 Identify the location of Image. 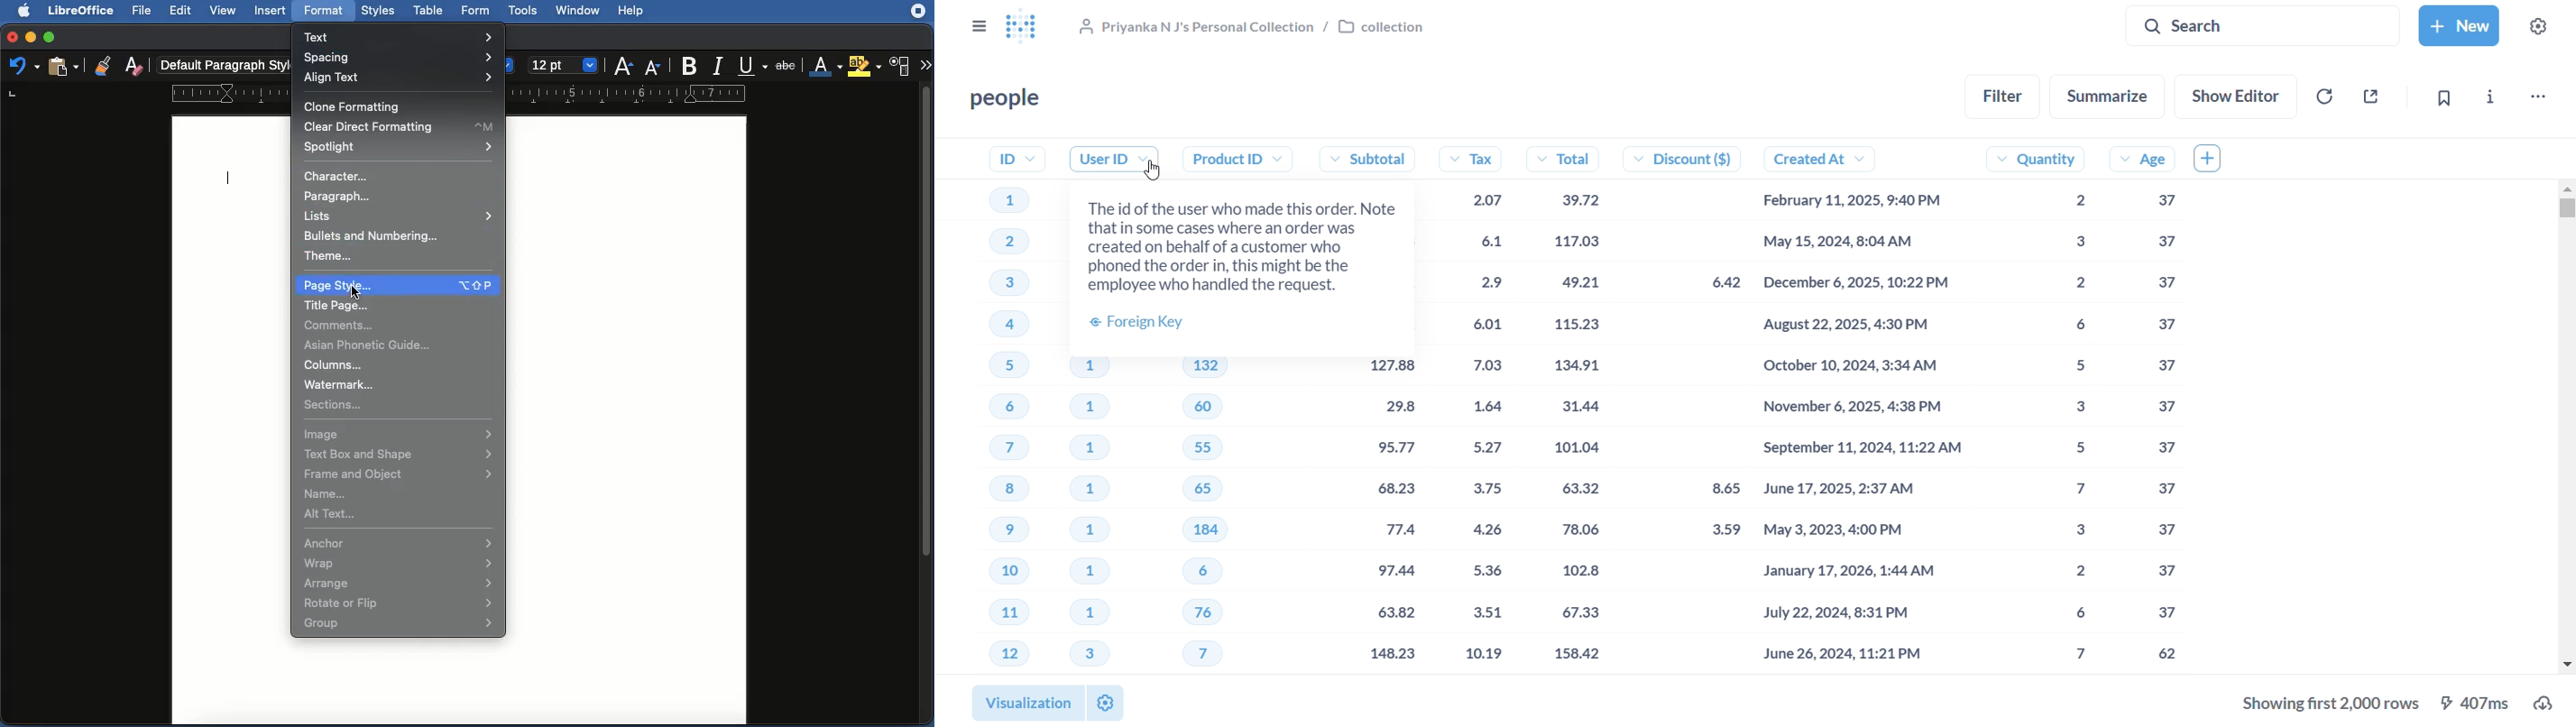
(400, 435).